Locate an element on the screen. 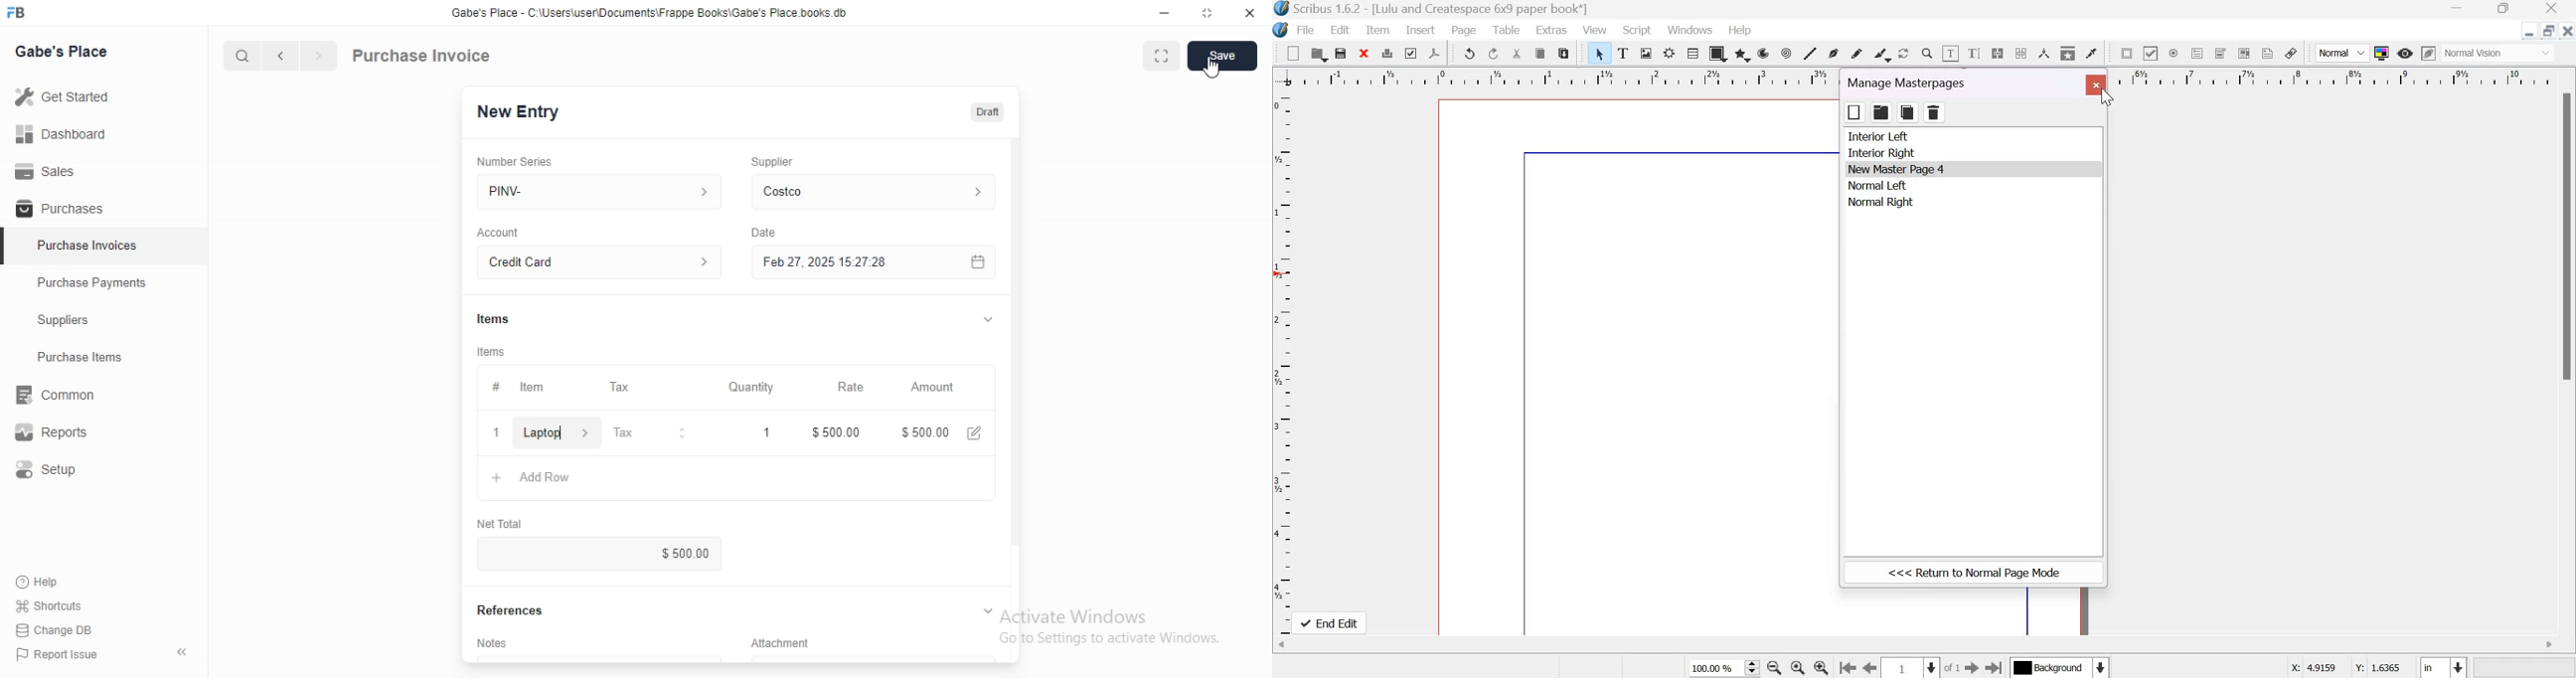  Items is located at coordinates (493, 319).